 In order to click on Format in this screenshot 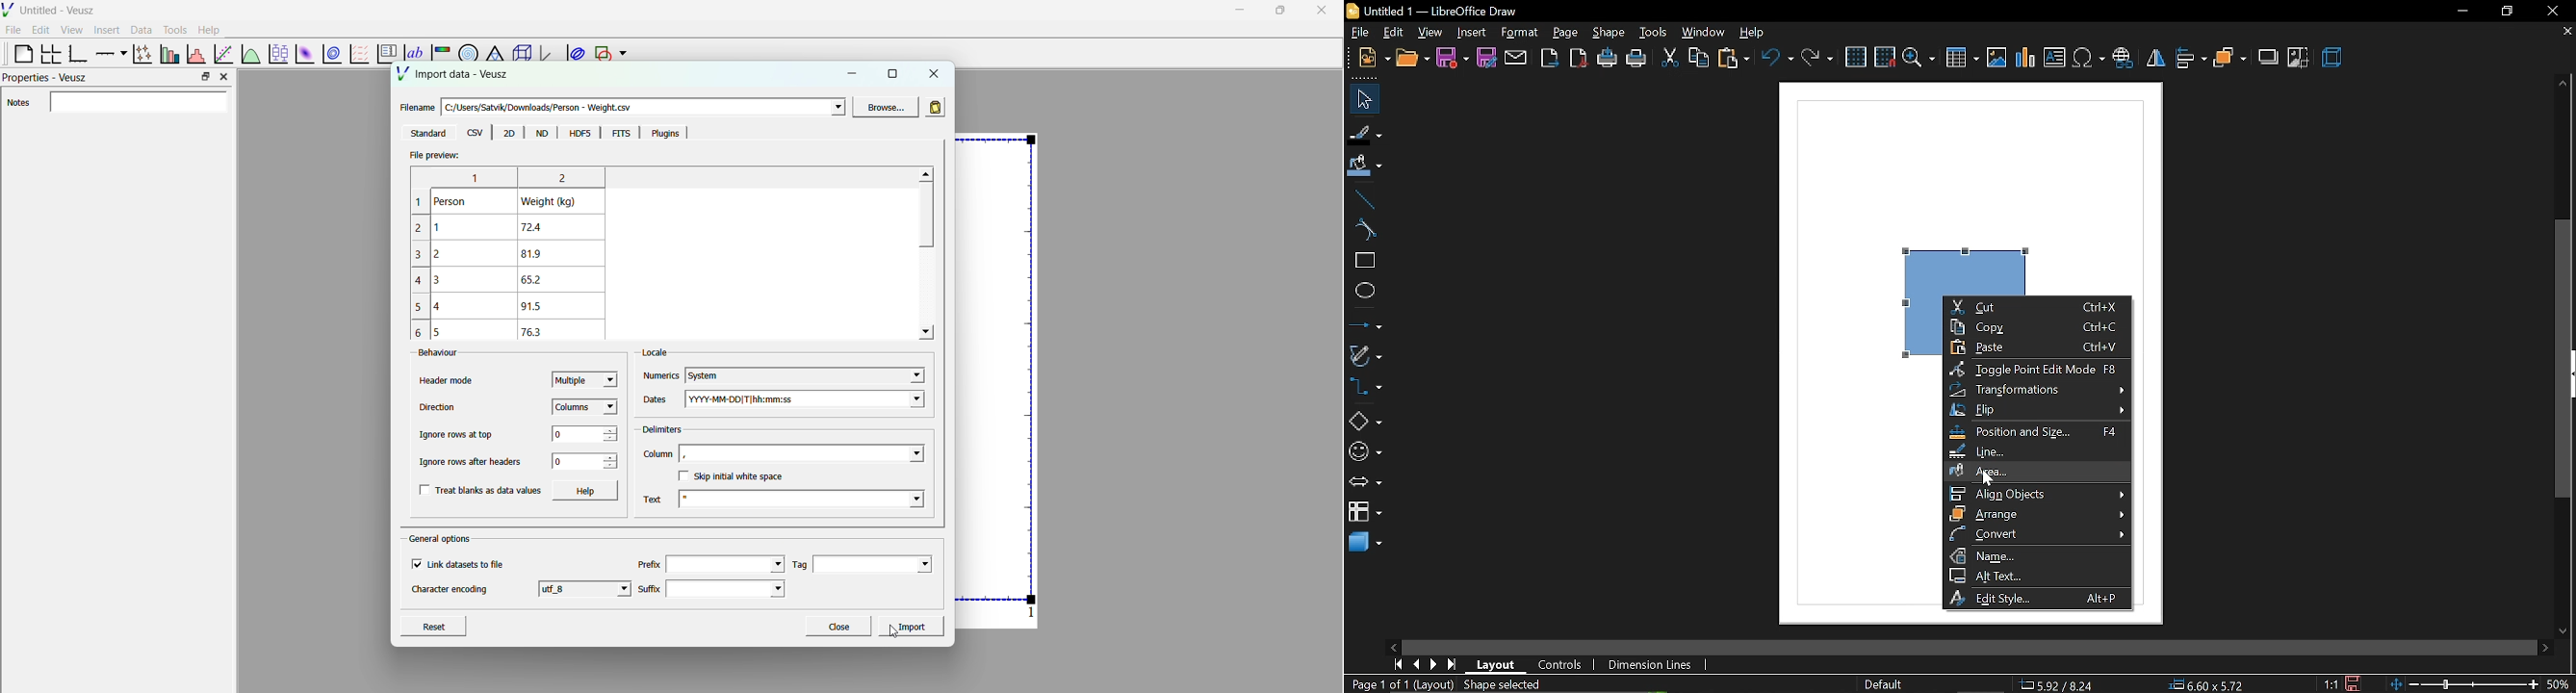, I will do `click(1522, 33)`.